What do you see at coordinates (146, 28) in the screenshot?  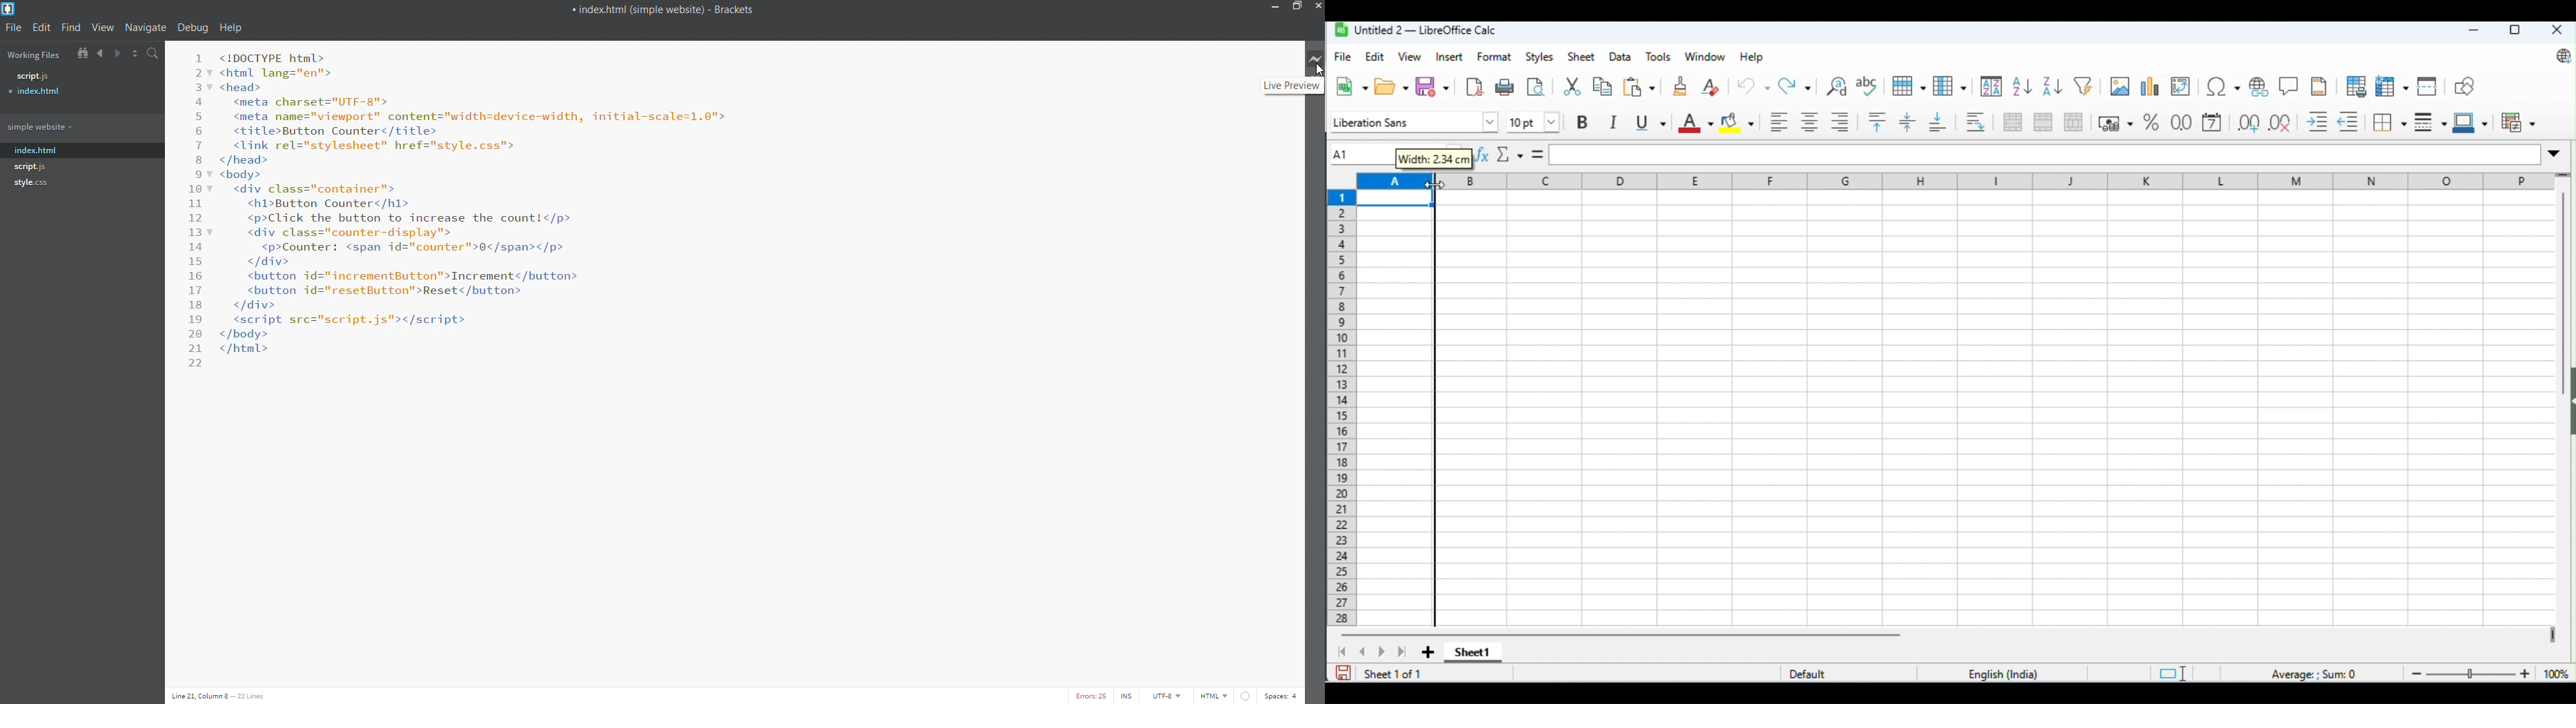 I see `navigate` at bounding box center [146, 28].